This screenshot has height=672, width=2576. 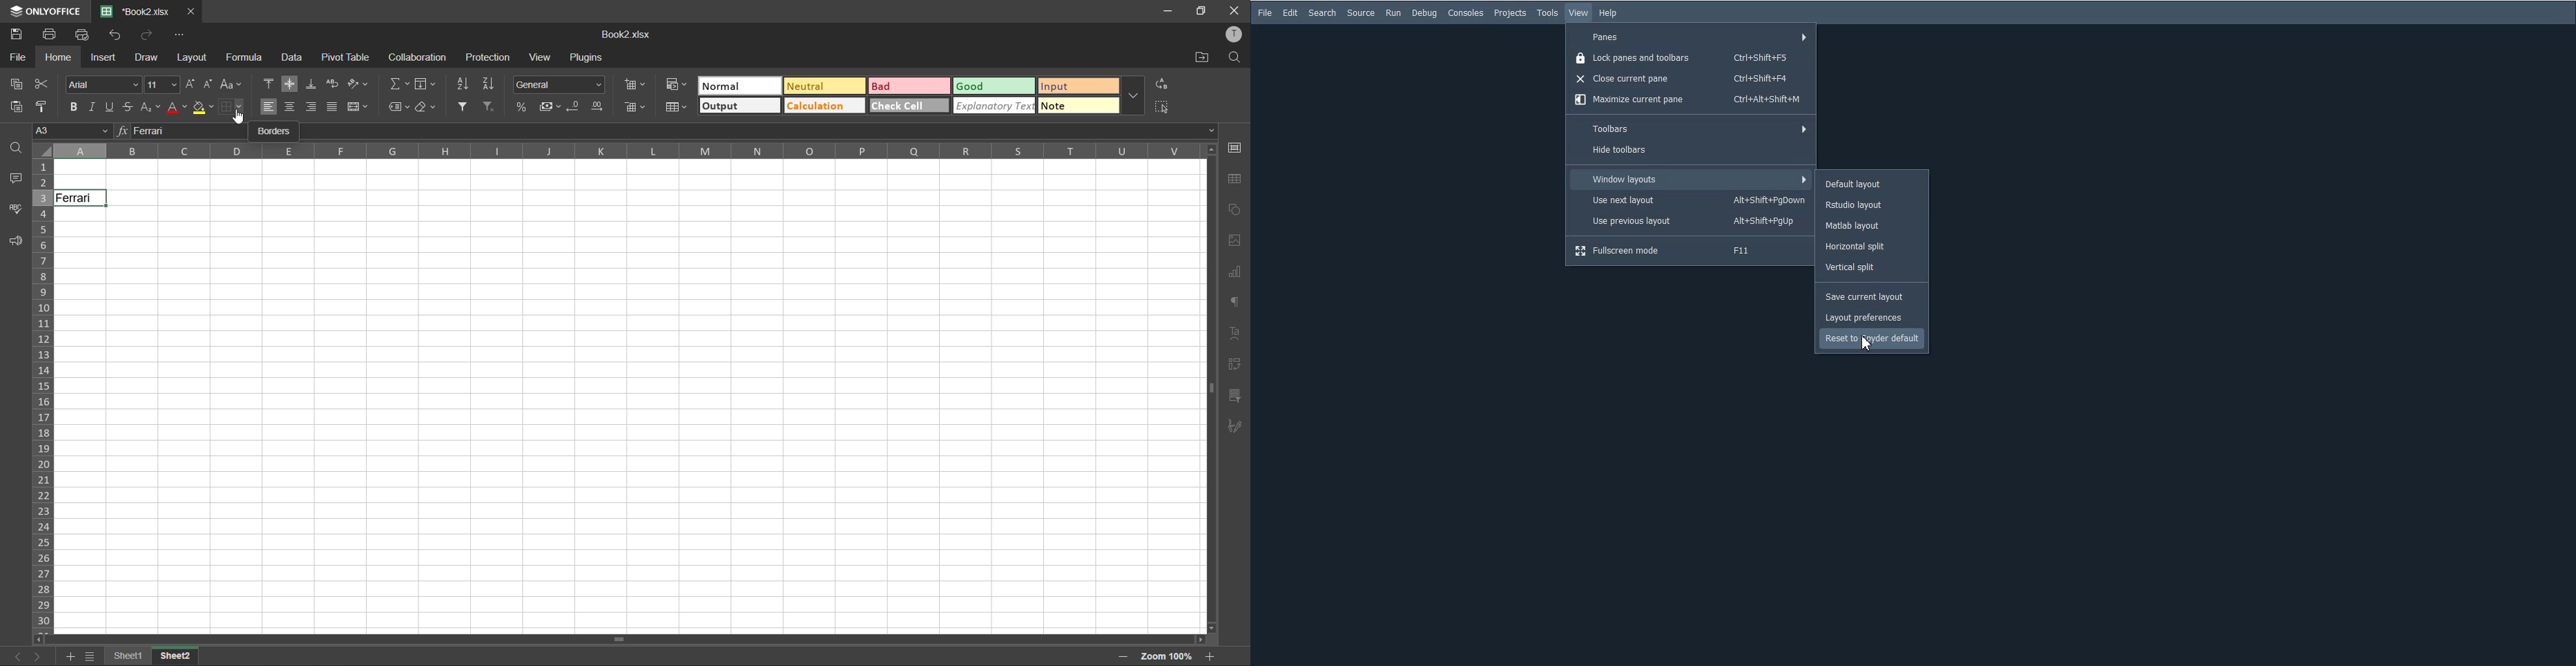 What do you see at coordinates (742, 107) in the screenshot?
I see `output` at bounding box center [742, 107].